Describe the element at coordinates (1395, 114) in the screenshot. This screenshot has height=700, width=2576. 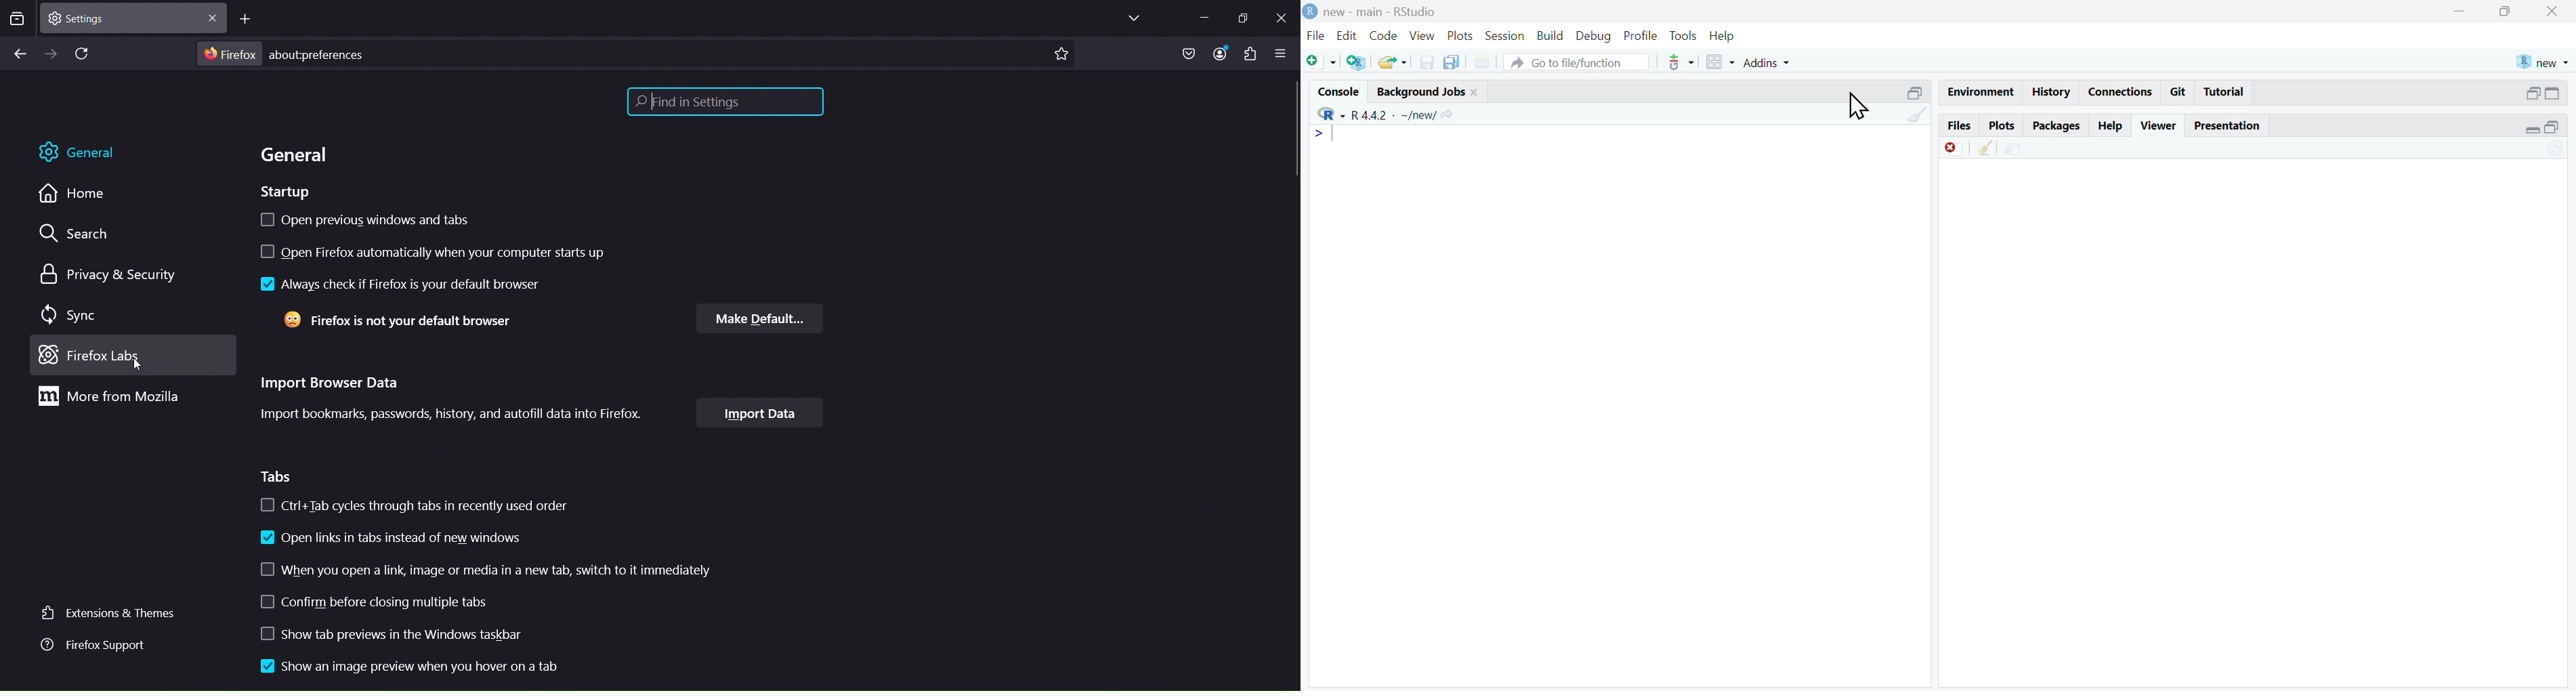
I see `R 4.4.2 ~/new/` at that location.